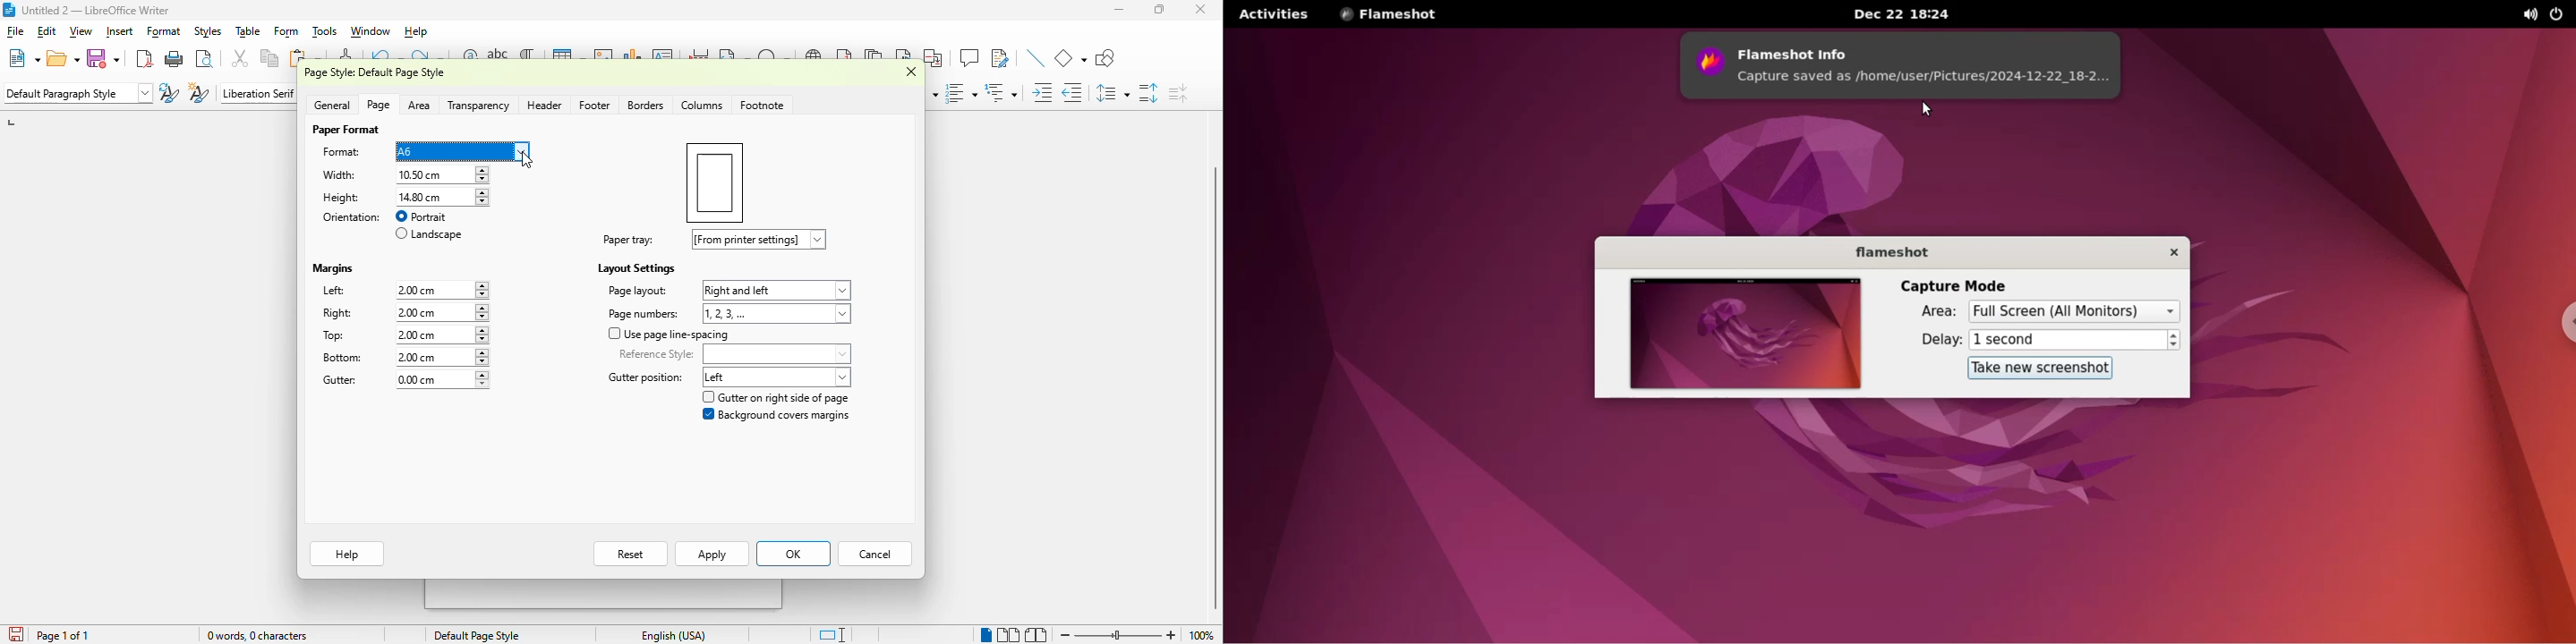 Image resolution: width=2576 pixels, height=644 pixels. What do you see at coordinates (104, 58) in the screenshot?
I see `save` at bounding box center [104, 58].